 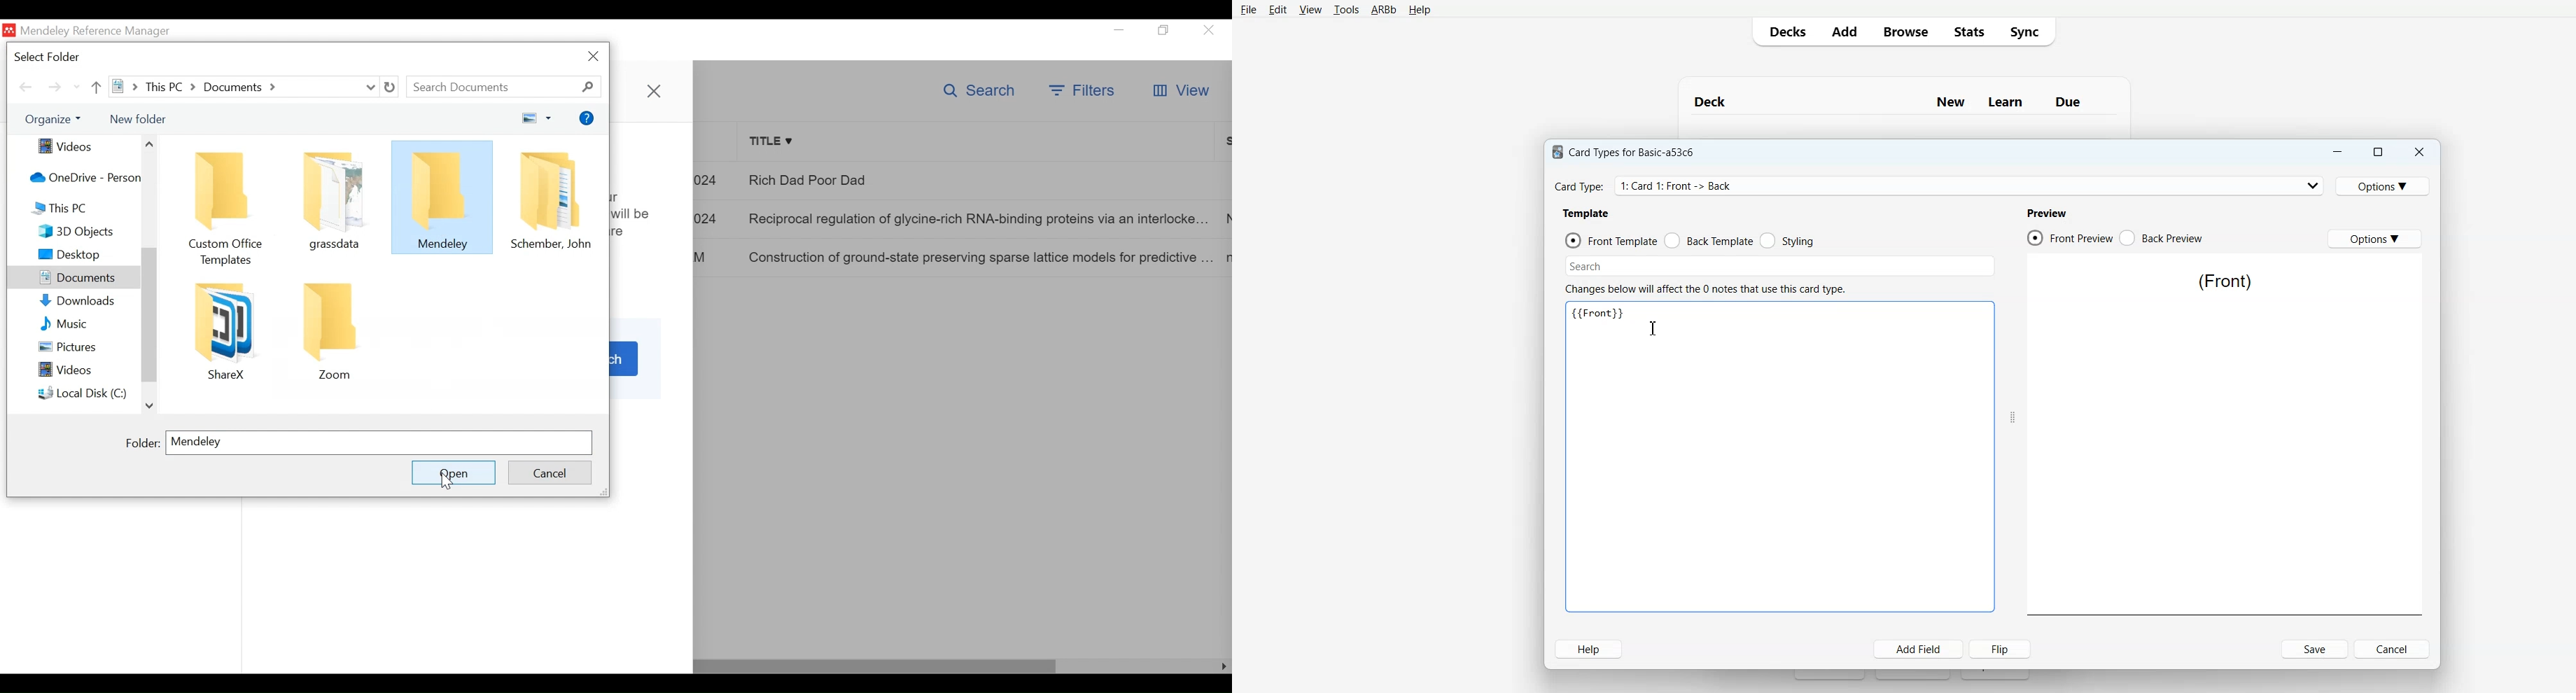 What do you see at coordinates (1940, 186) in the screenshot?
I see `Card Type` at bounding box center [1940, 186].